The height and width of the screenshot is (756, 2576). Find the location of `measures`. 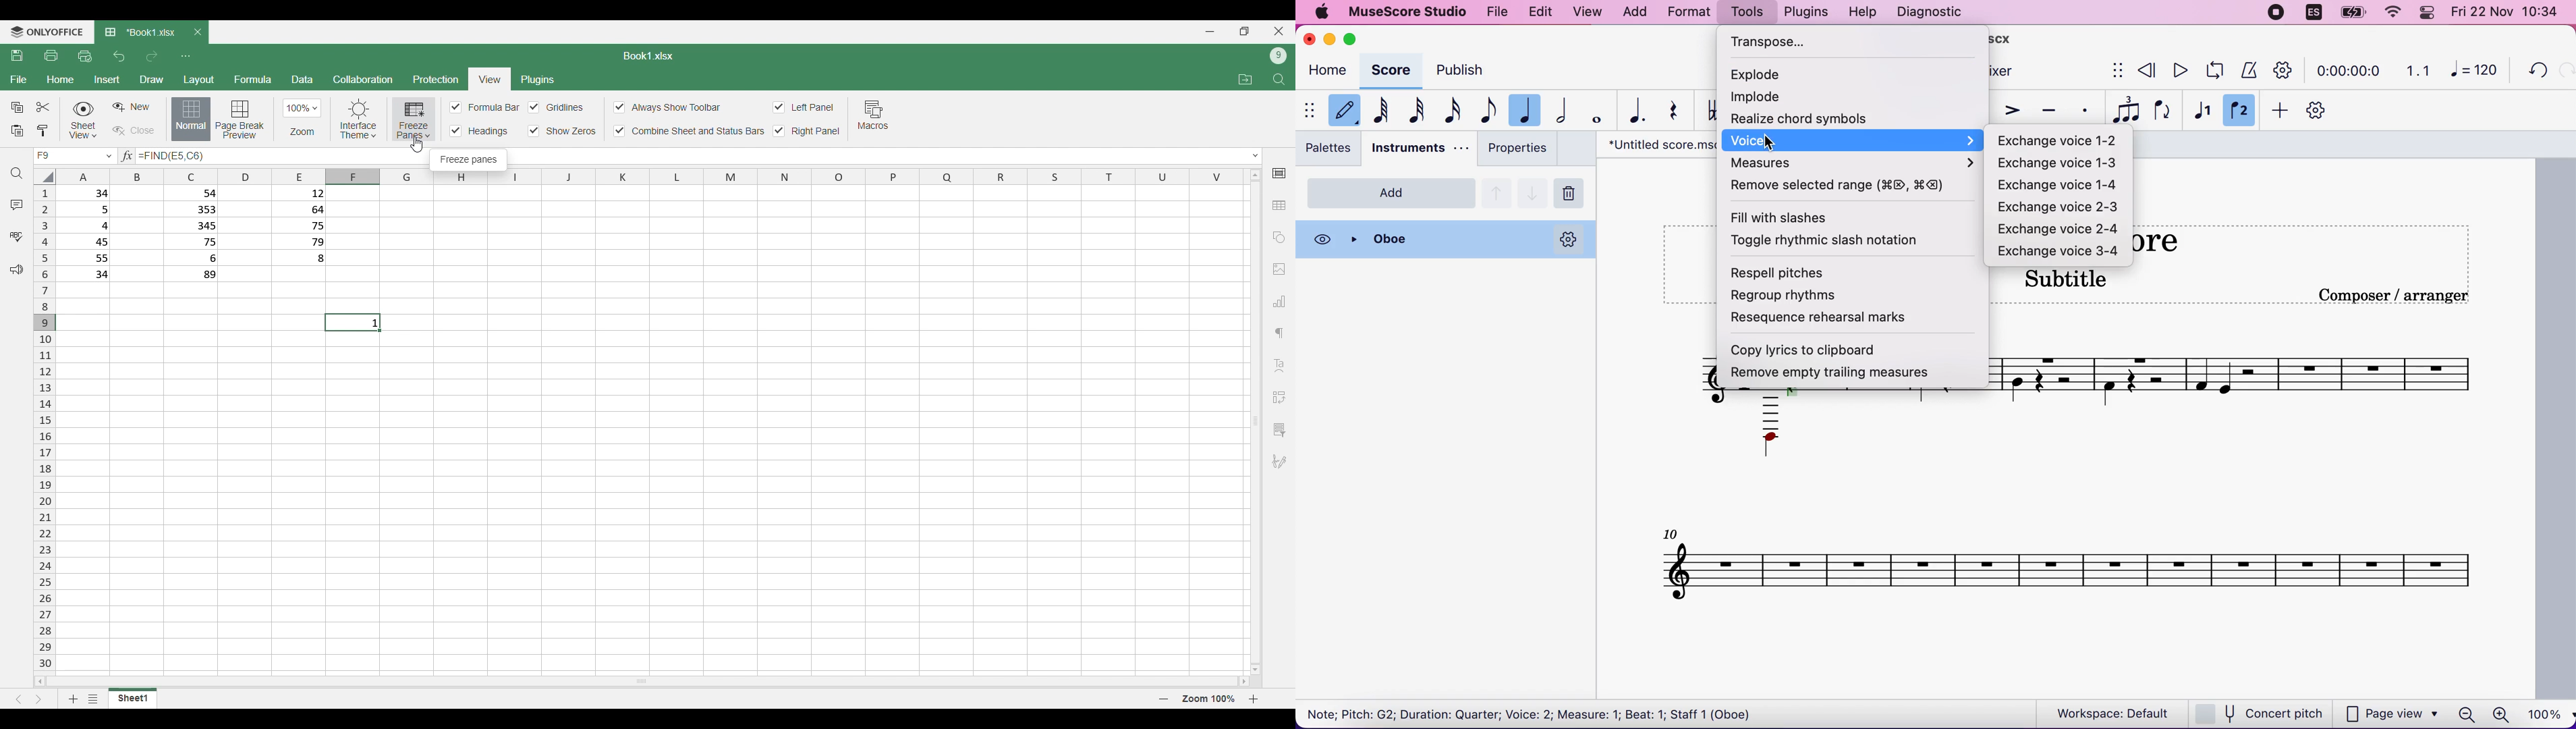

measures is located at coordinates (1851, 164).